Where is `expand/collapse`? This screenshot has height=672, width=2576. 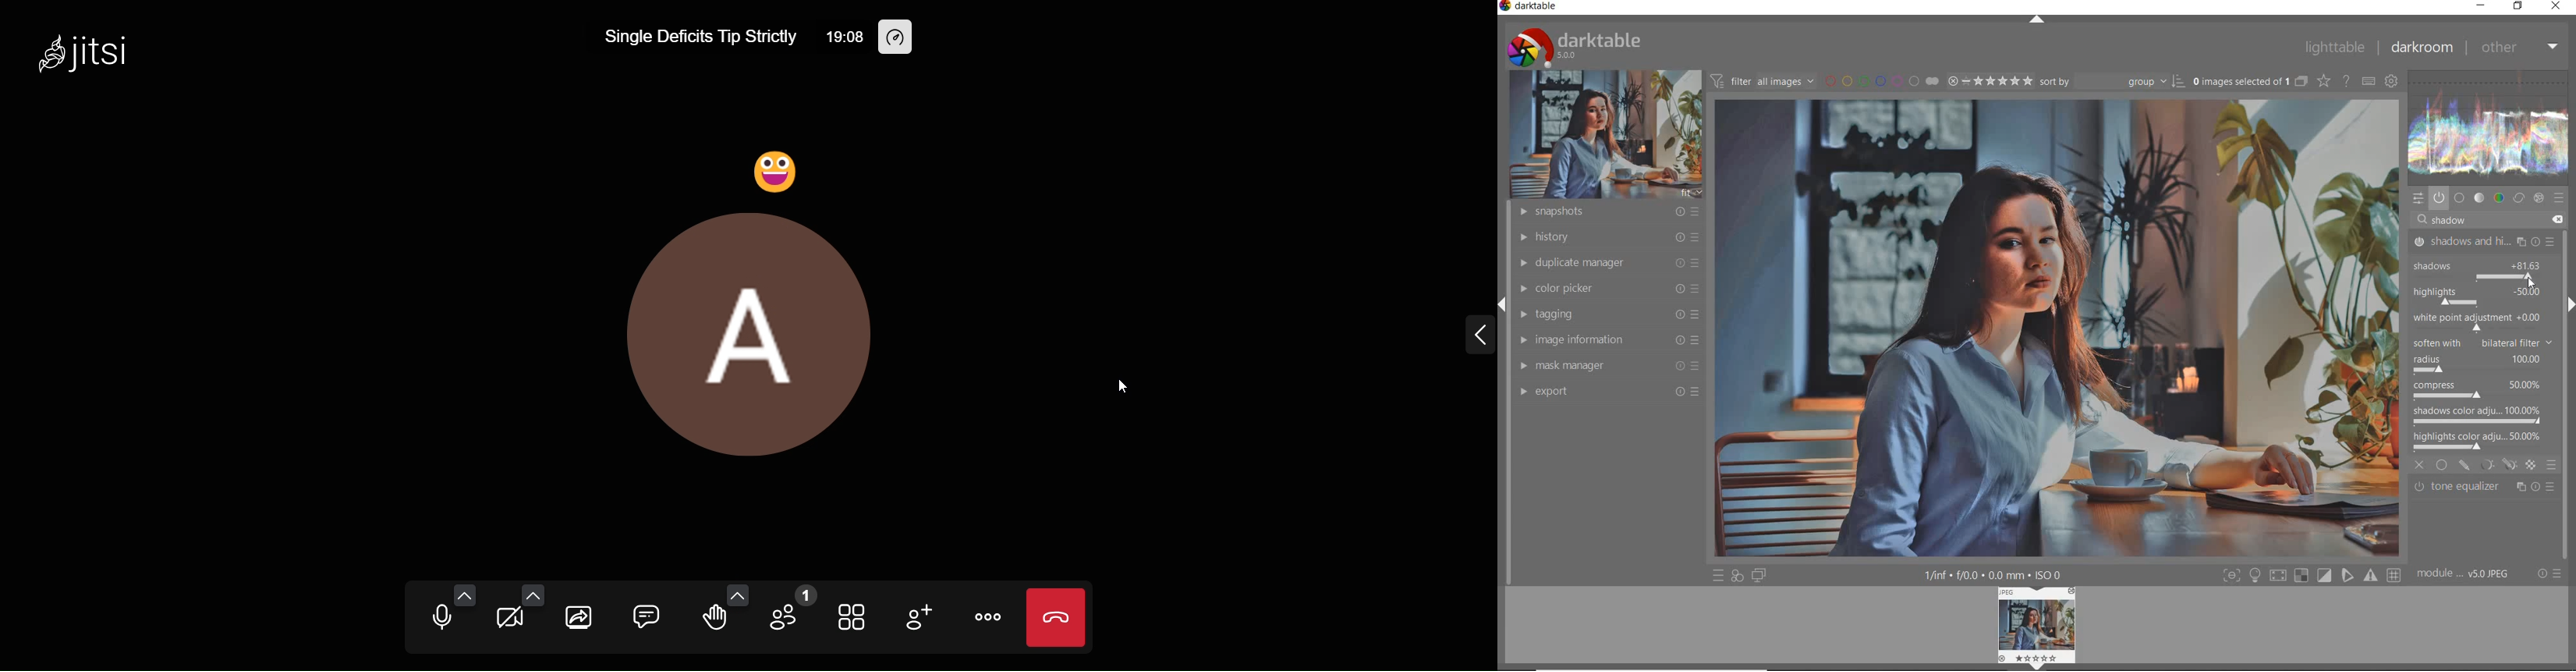 expand/collapse is located at coordinates (2570, 305).